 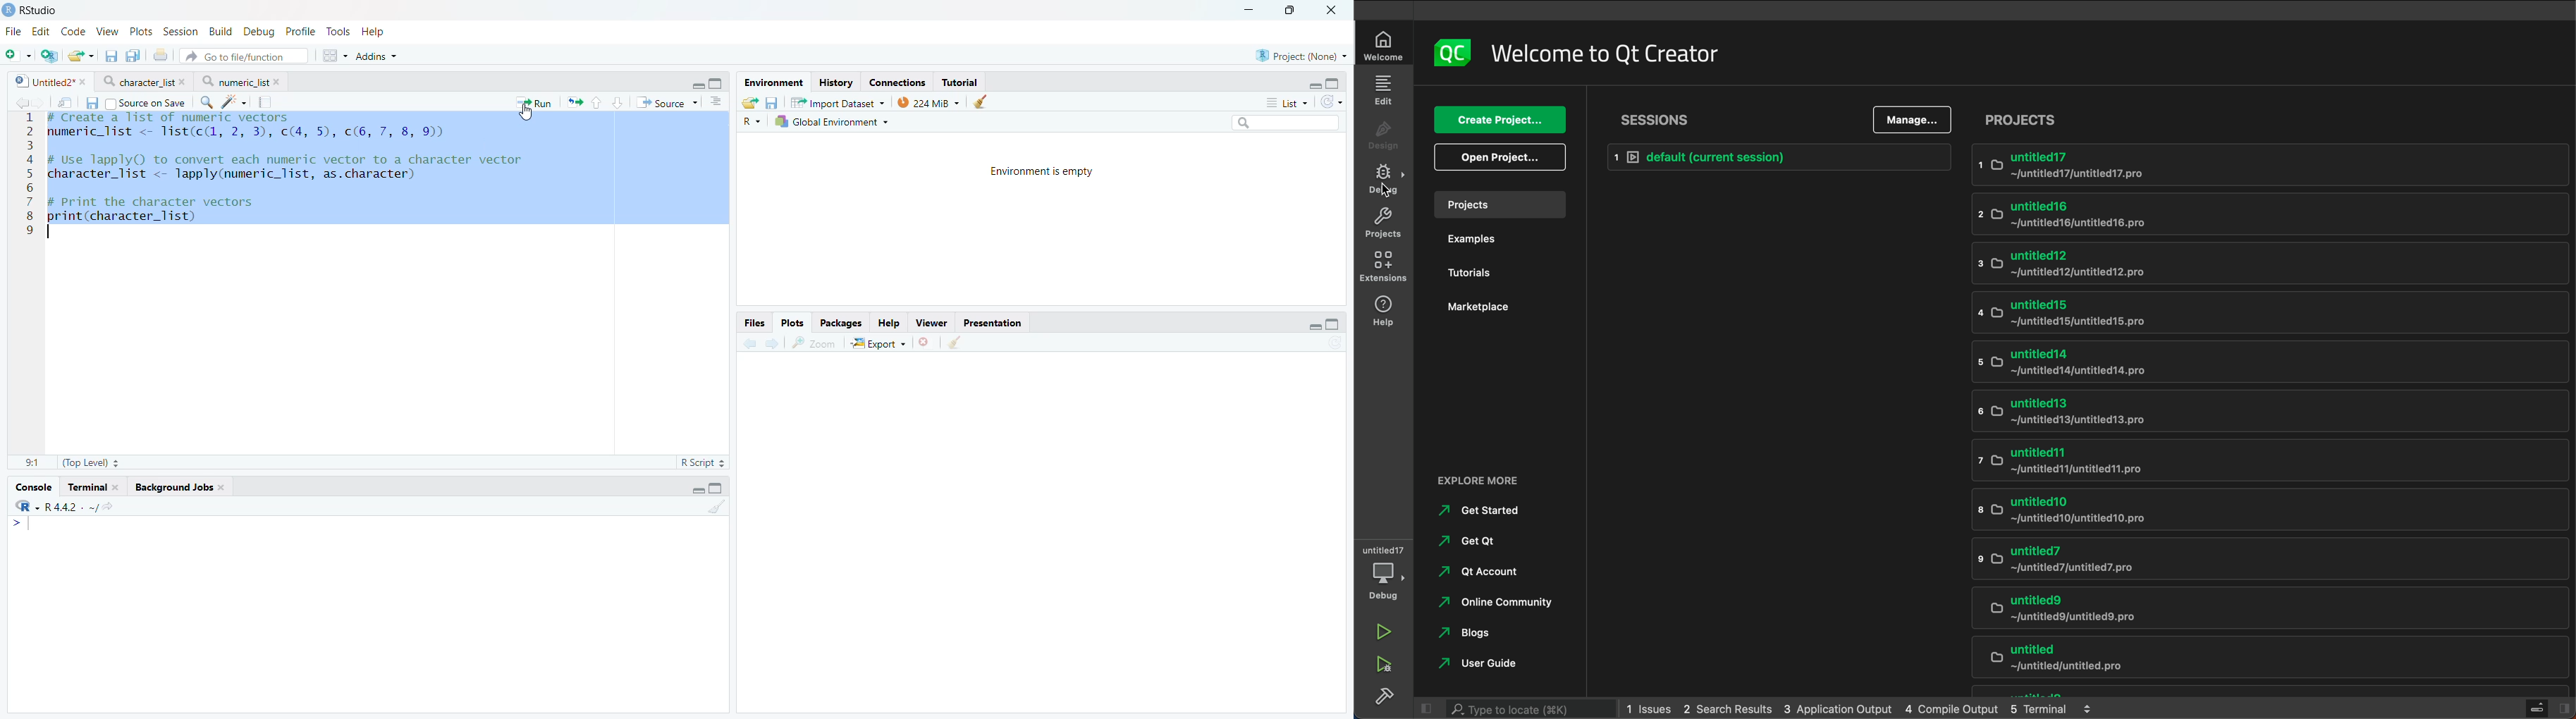 I want to click on R Script, so click(x=704, y=462).